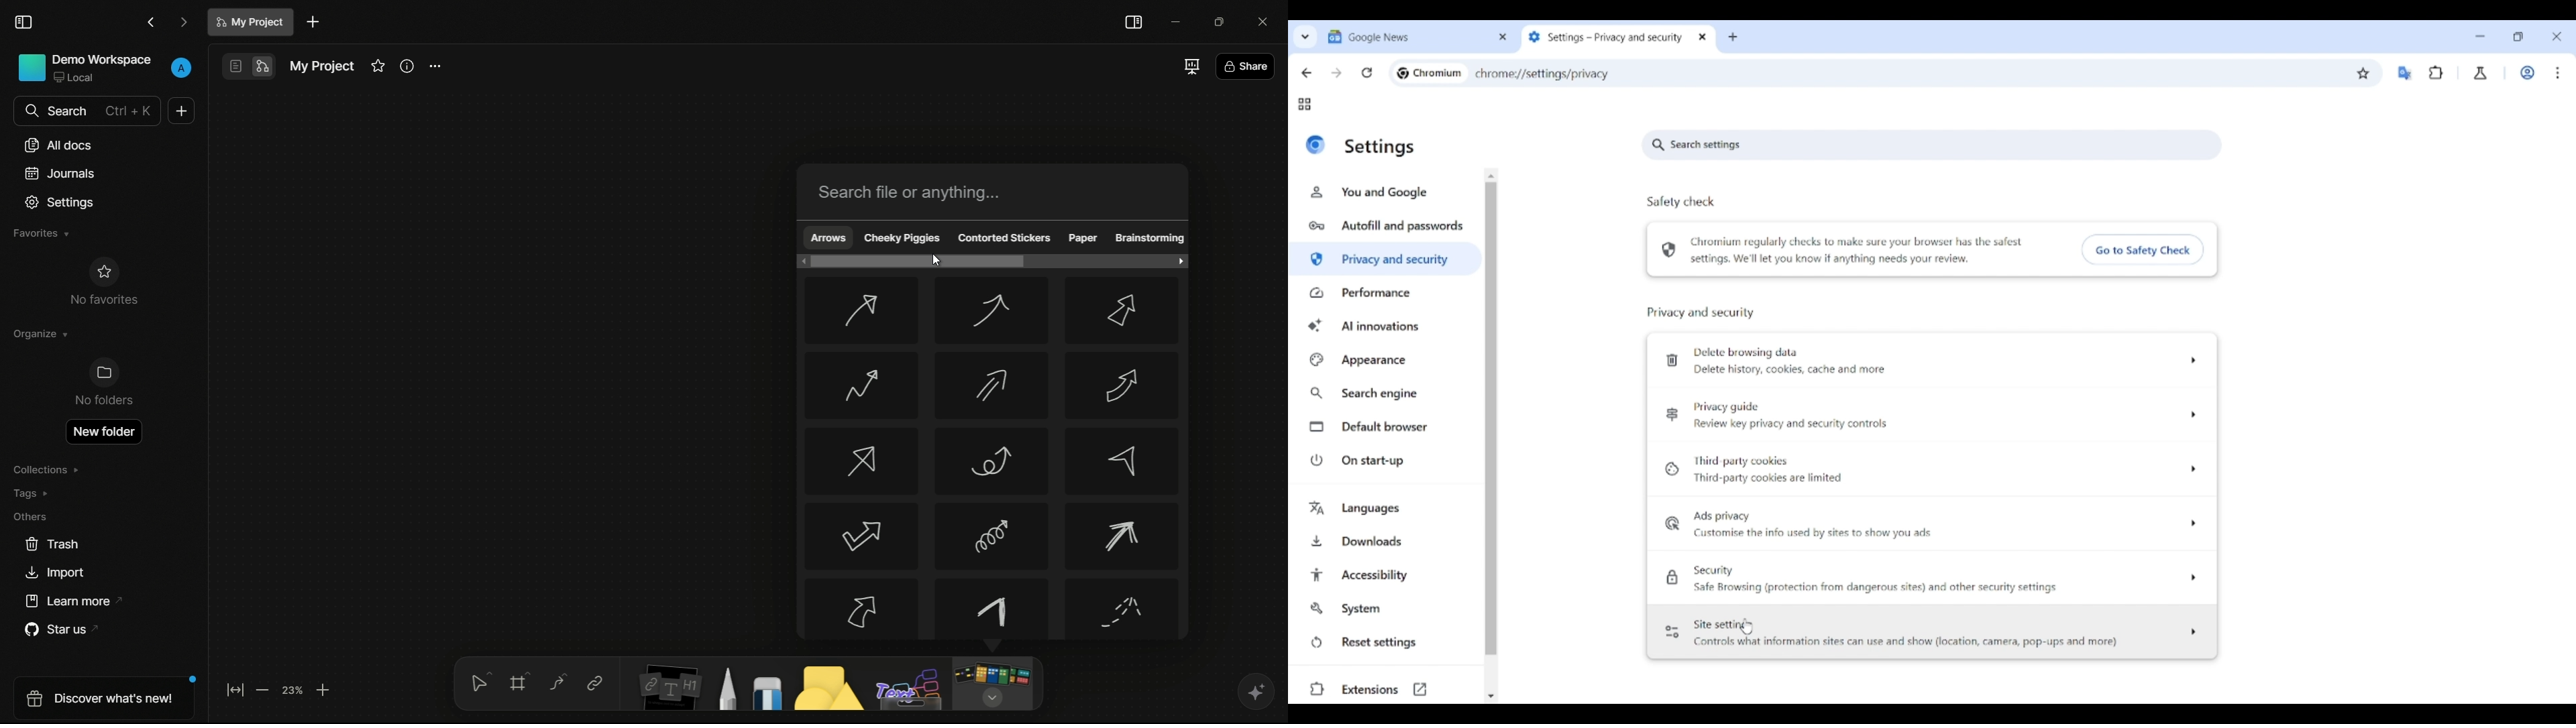 This screenshot has width=2576, height=728. Describe the element at coordinates (1387, 509) in the screenshot. I see `Languages` at that location.